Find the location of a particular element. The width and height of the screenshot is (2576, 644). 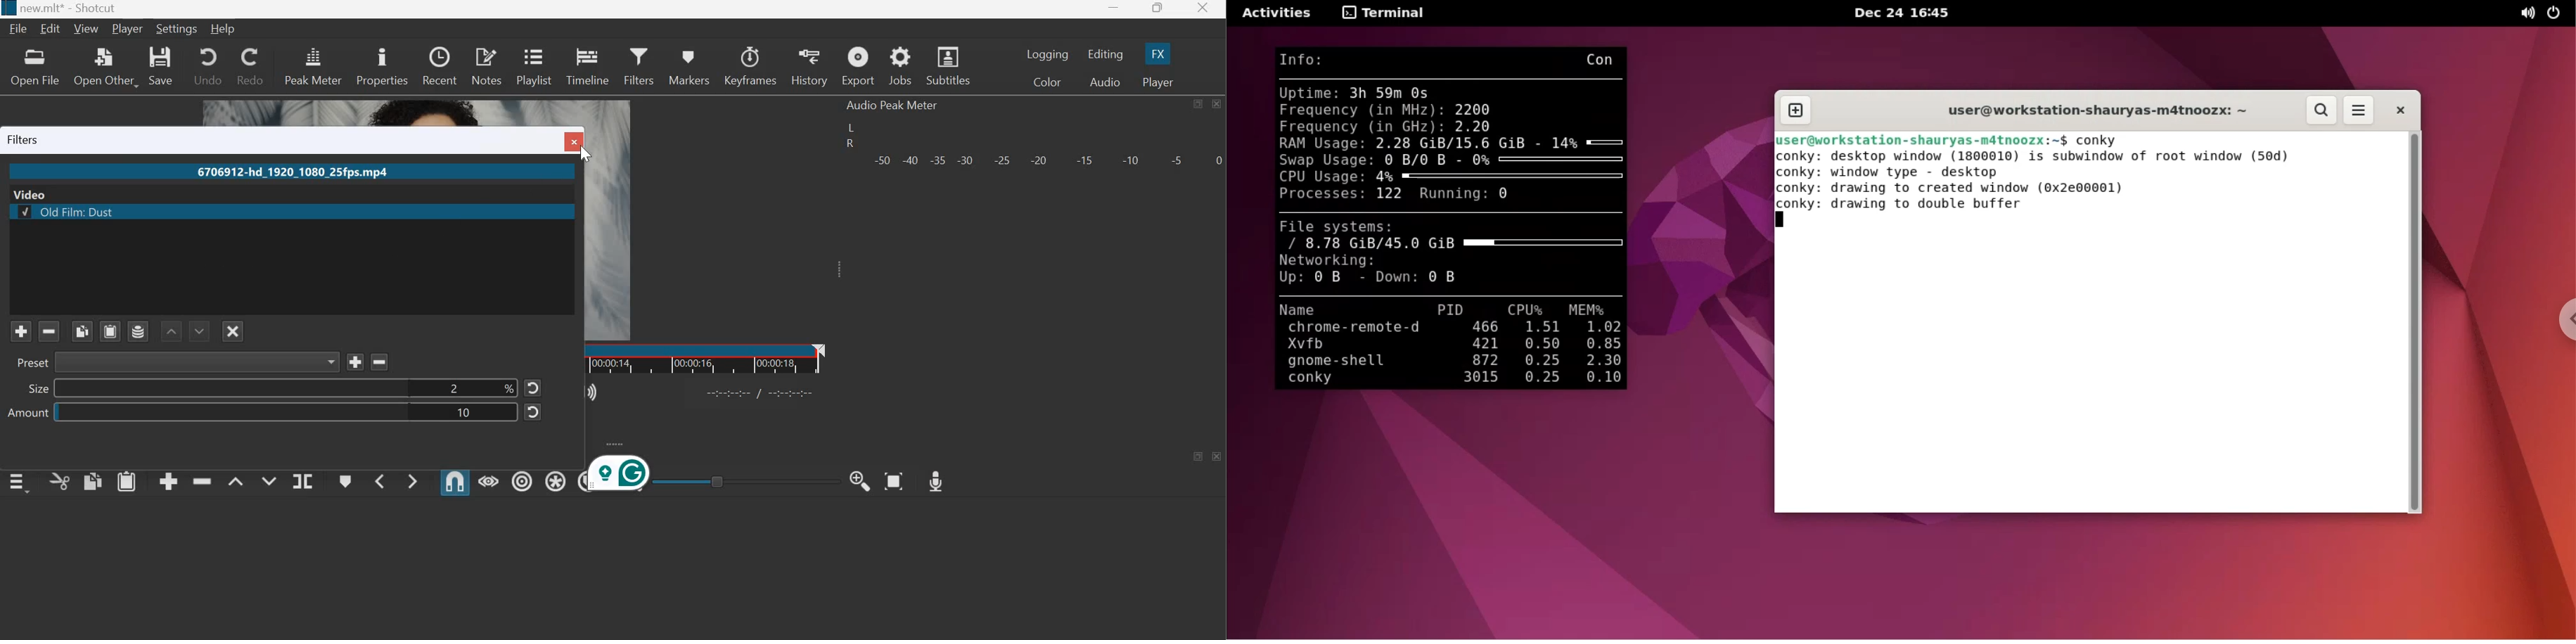

close is located at coordinates (1216, 103).